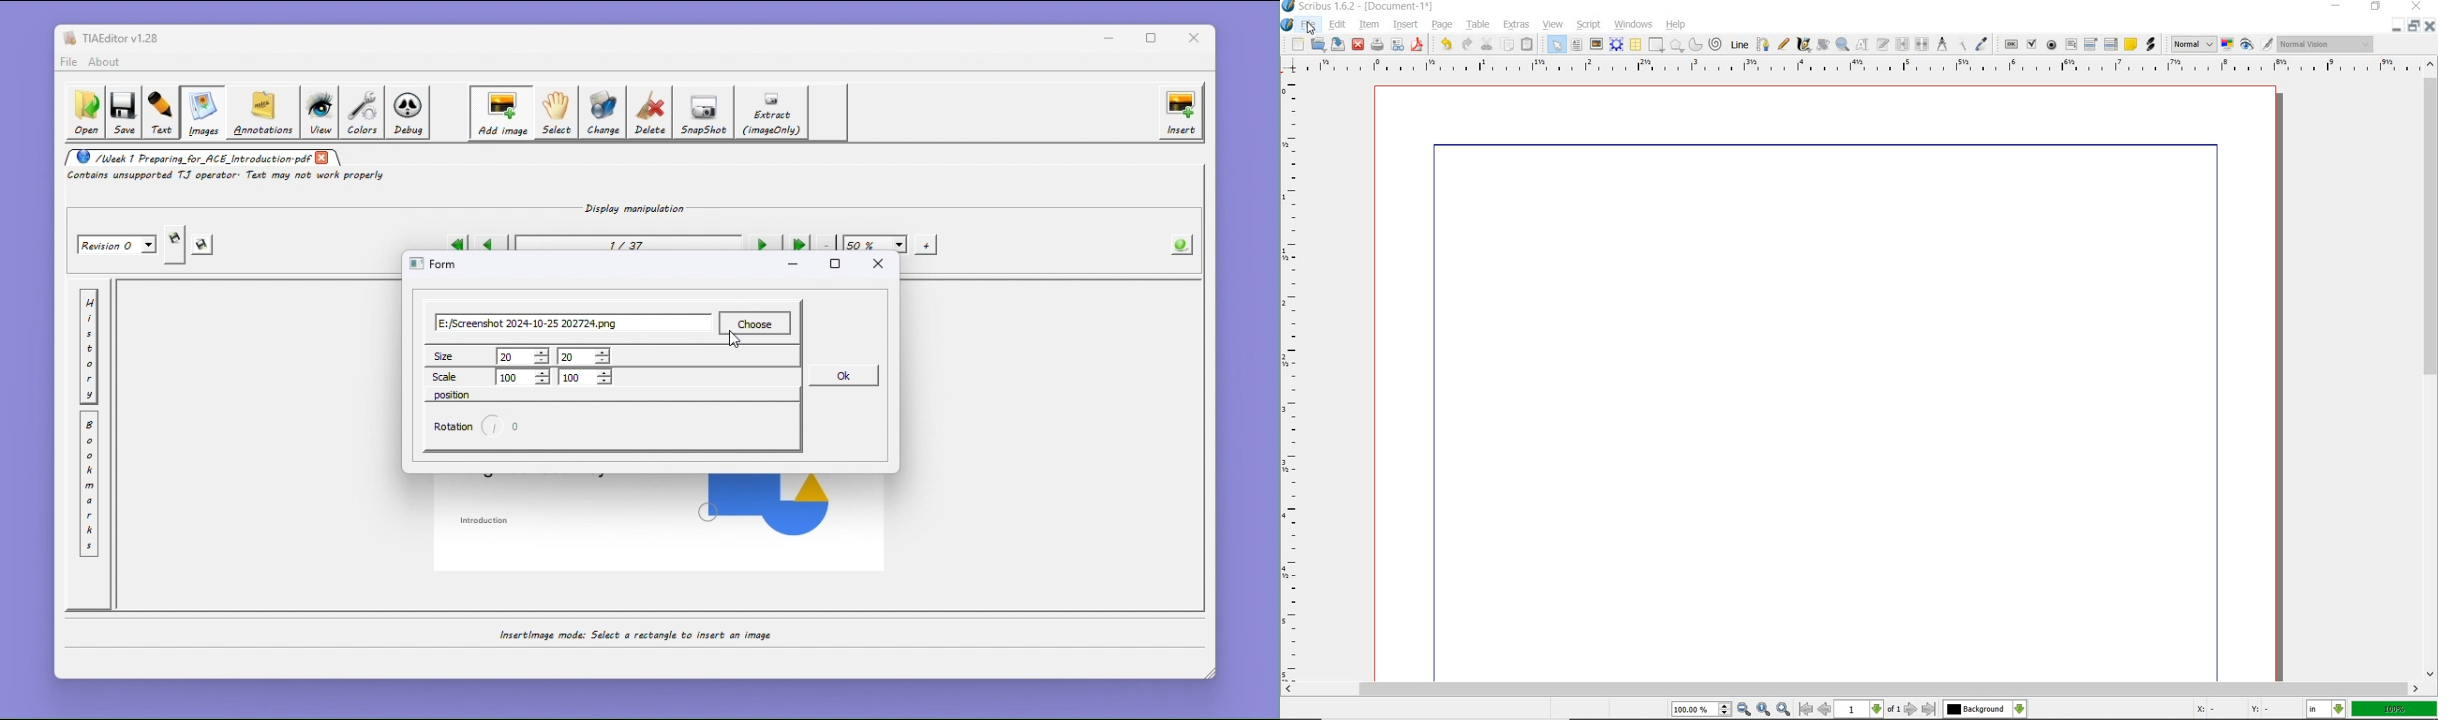  What do you see at coordinates (1338, 24) in the screenshot?
I see `edit` at bounding box center [1338, 24].